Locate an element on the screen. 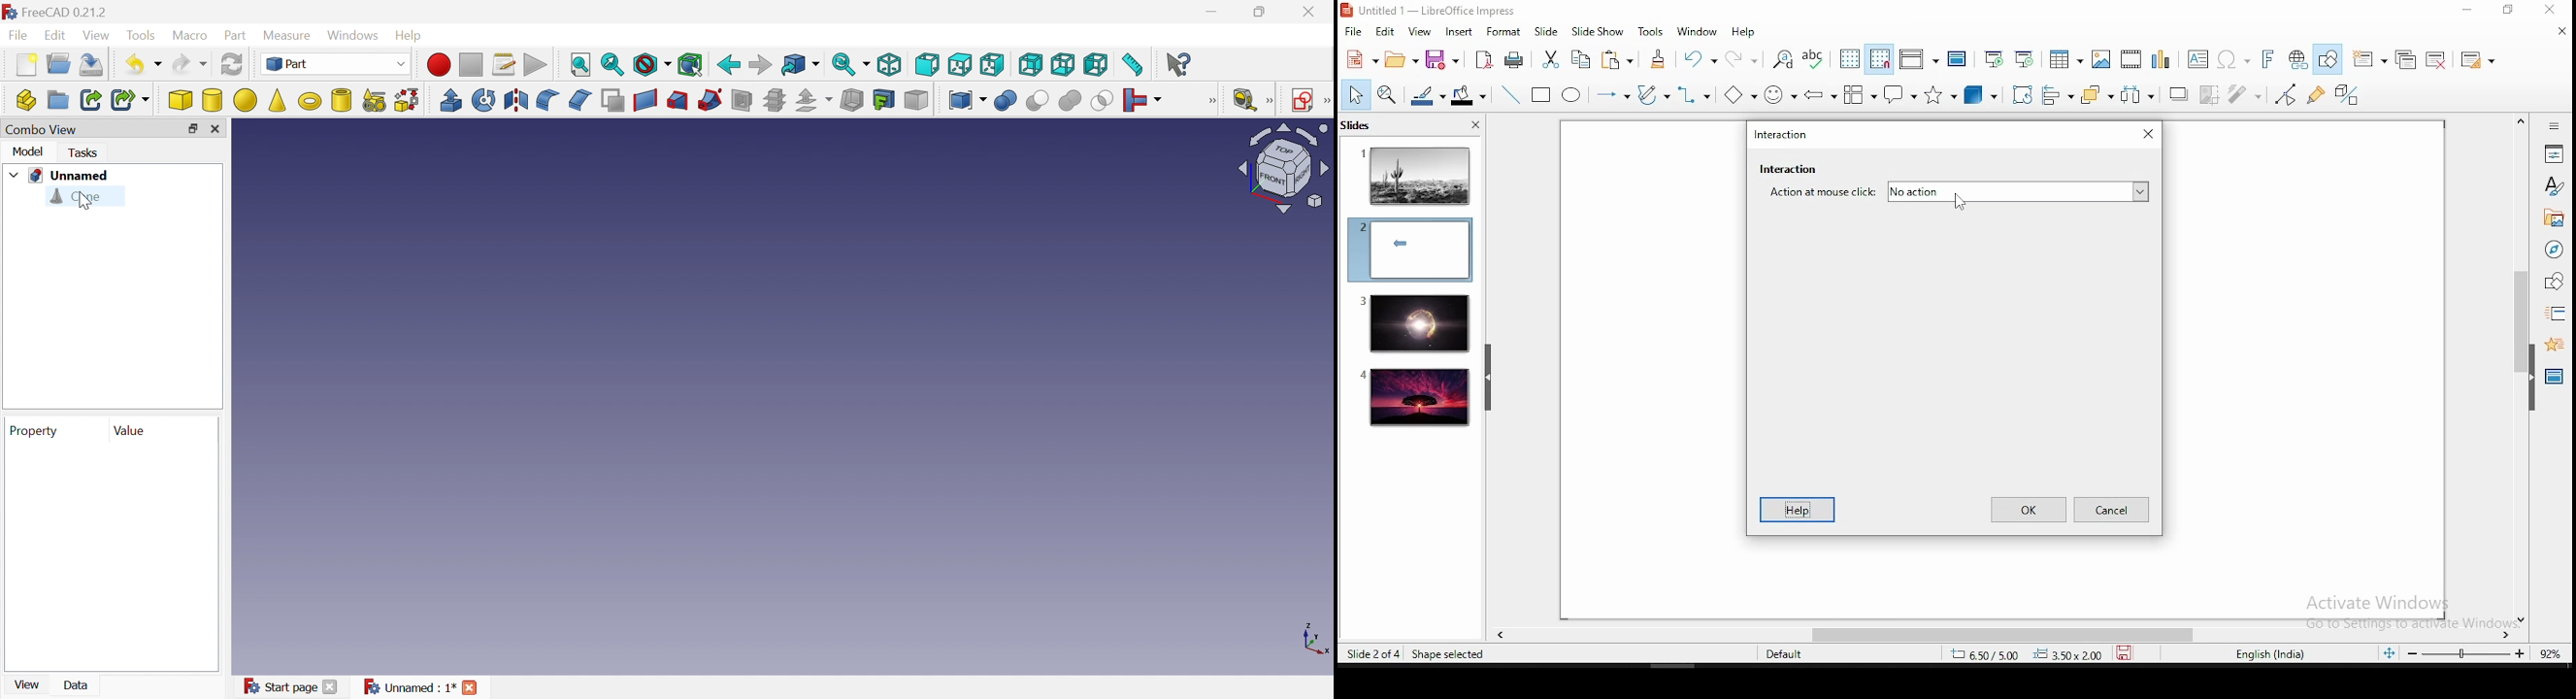  Top is located at coordinates (960, 65).